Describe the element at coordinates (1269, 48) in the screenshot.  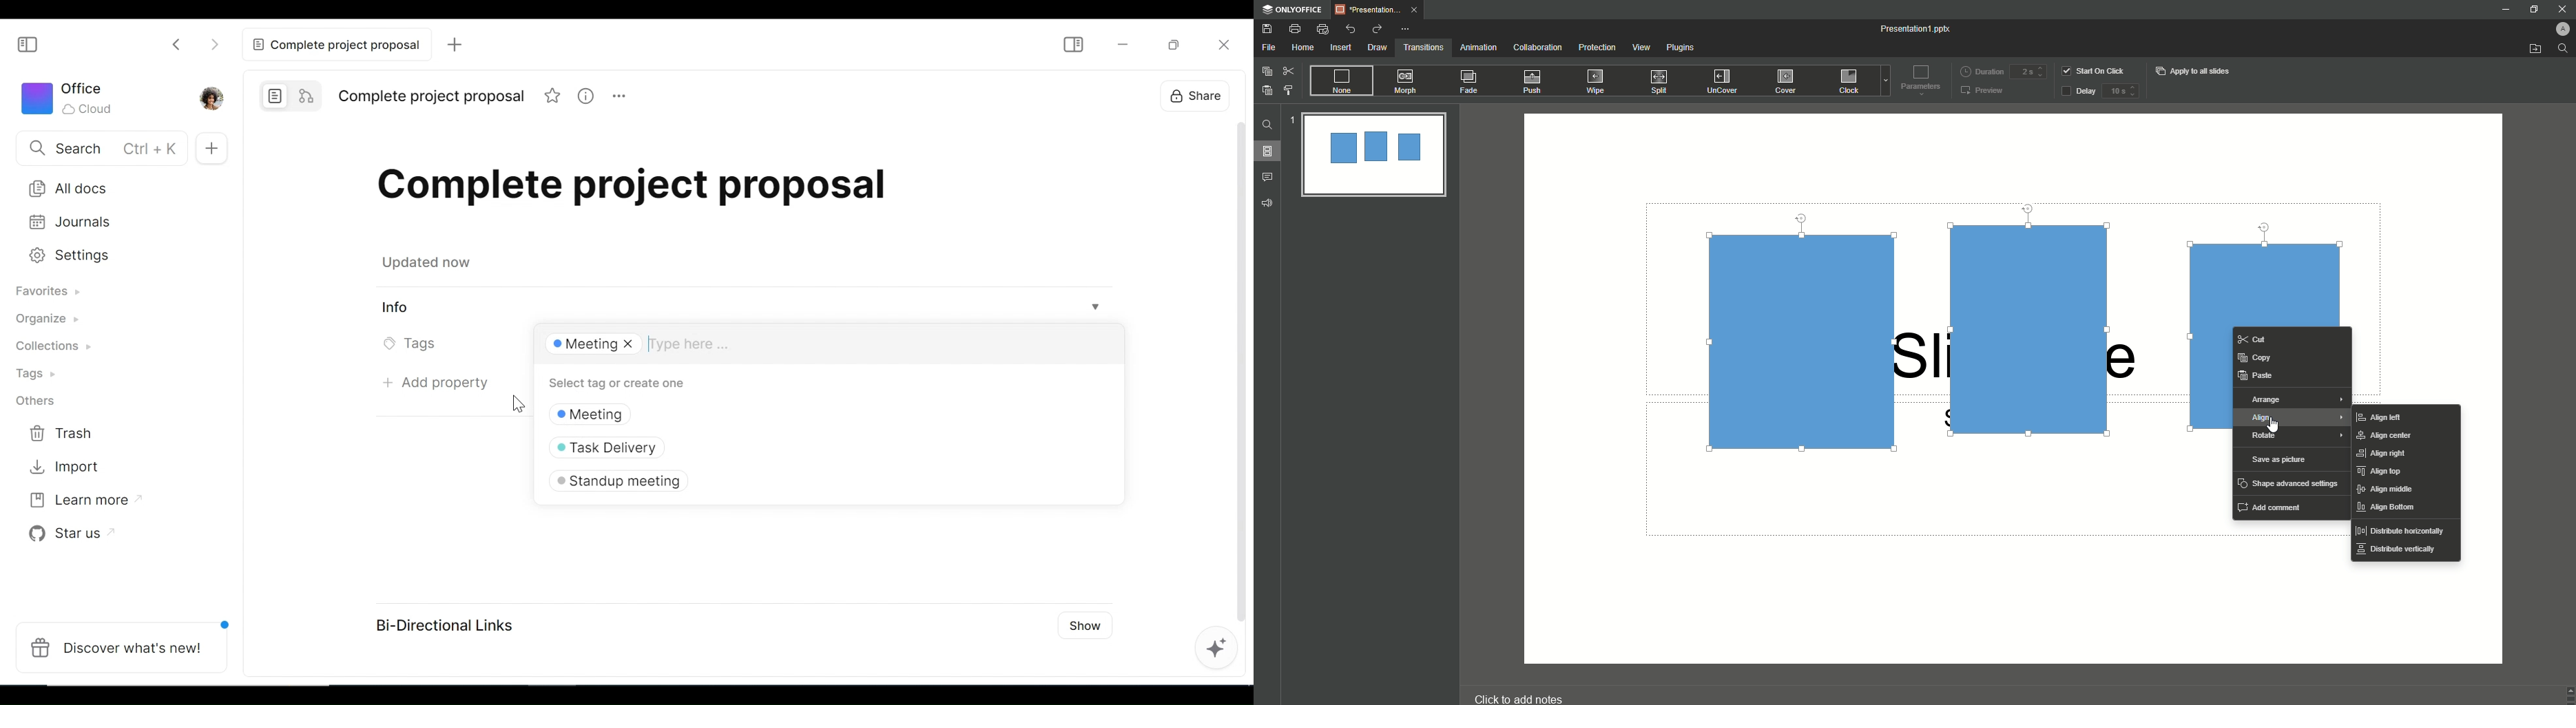
I see `File` at that location.